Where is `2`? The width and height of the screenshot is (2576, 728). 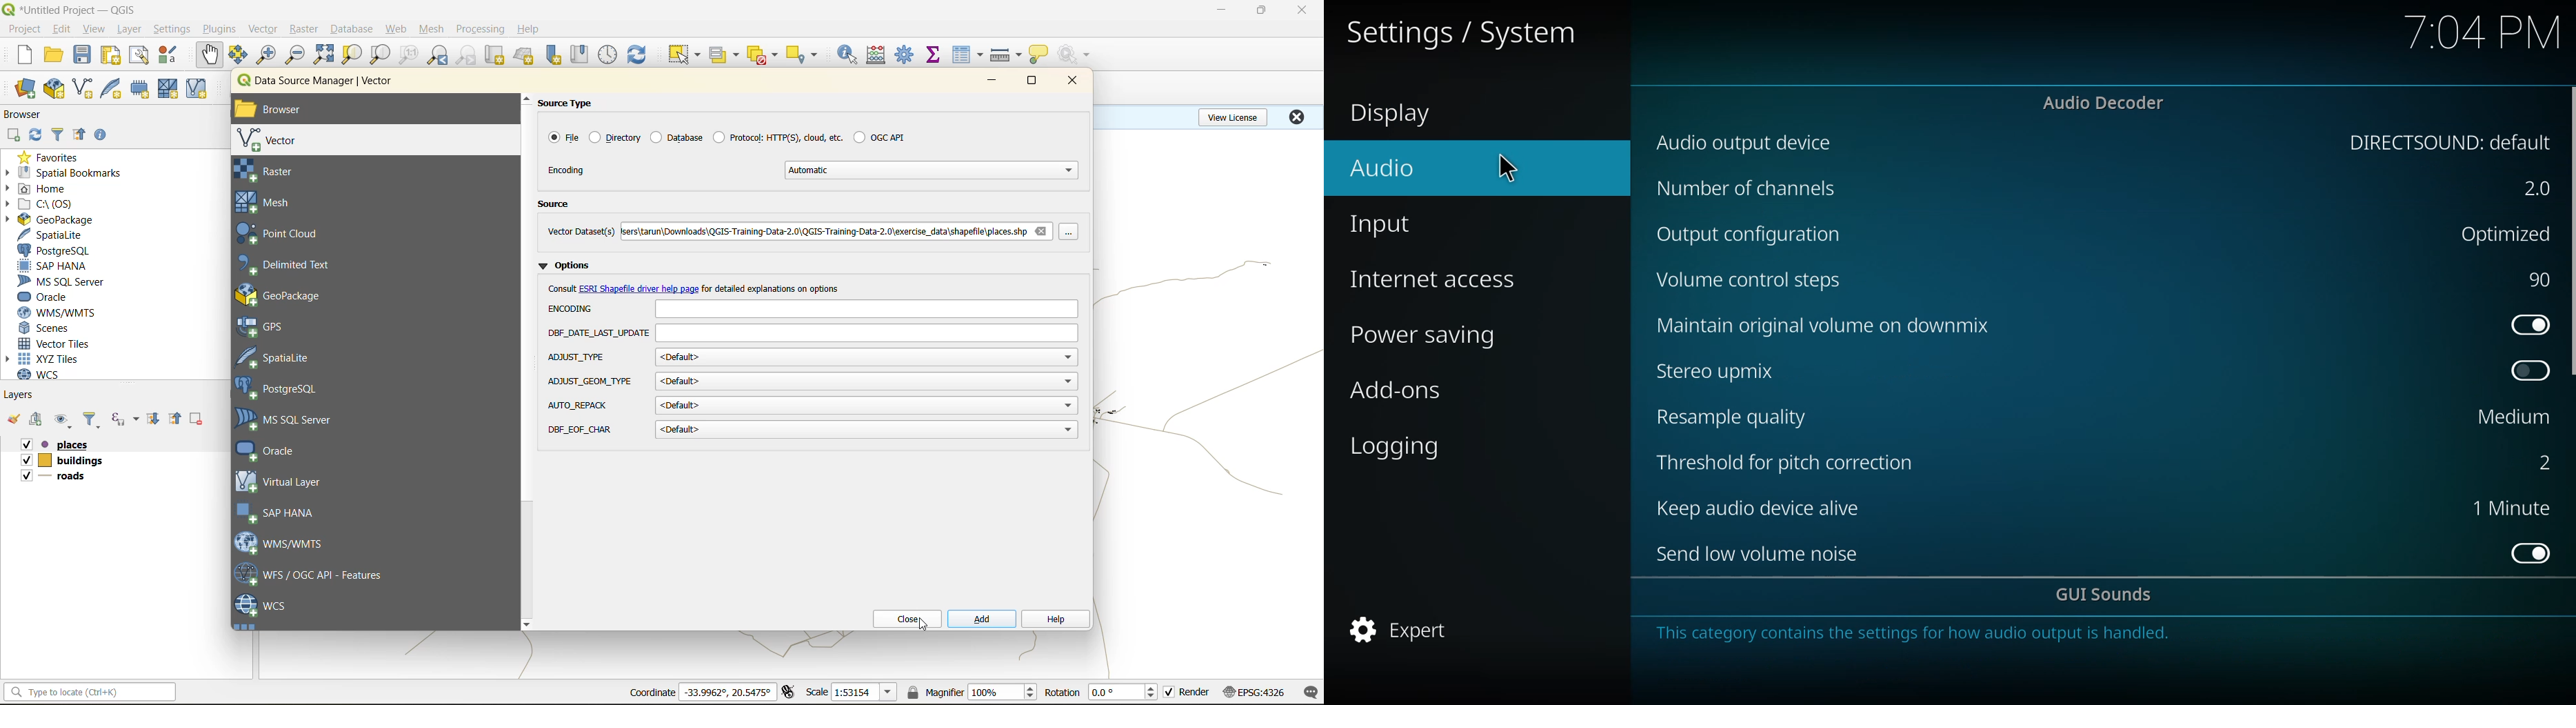
2 is located at coordinates (2539, 190).